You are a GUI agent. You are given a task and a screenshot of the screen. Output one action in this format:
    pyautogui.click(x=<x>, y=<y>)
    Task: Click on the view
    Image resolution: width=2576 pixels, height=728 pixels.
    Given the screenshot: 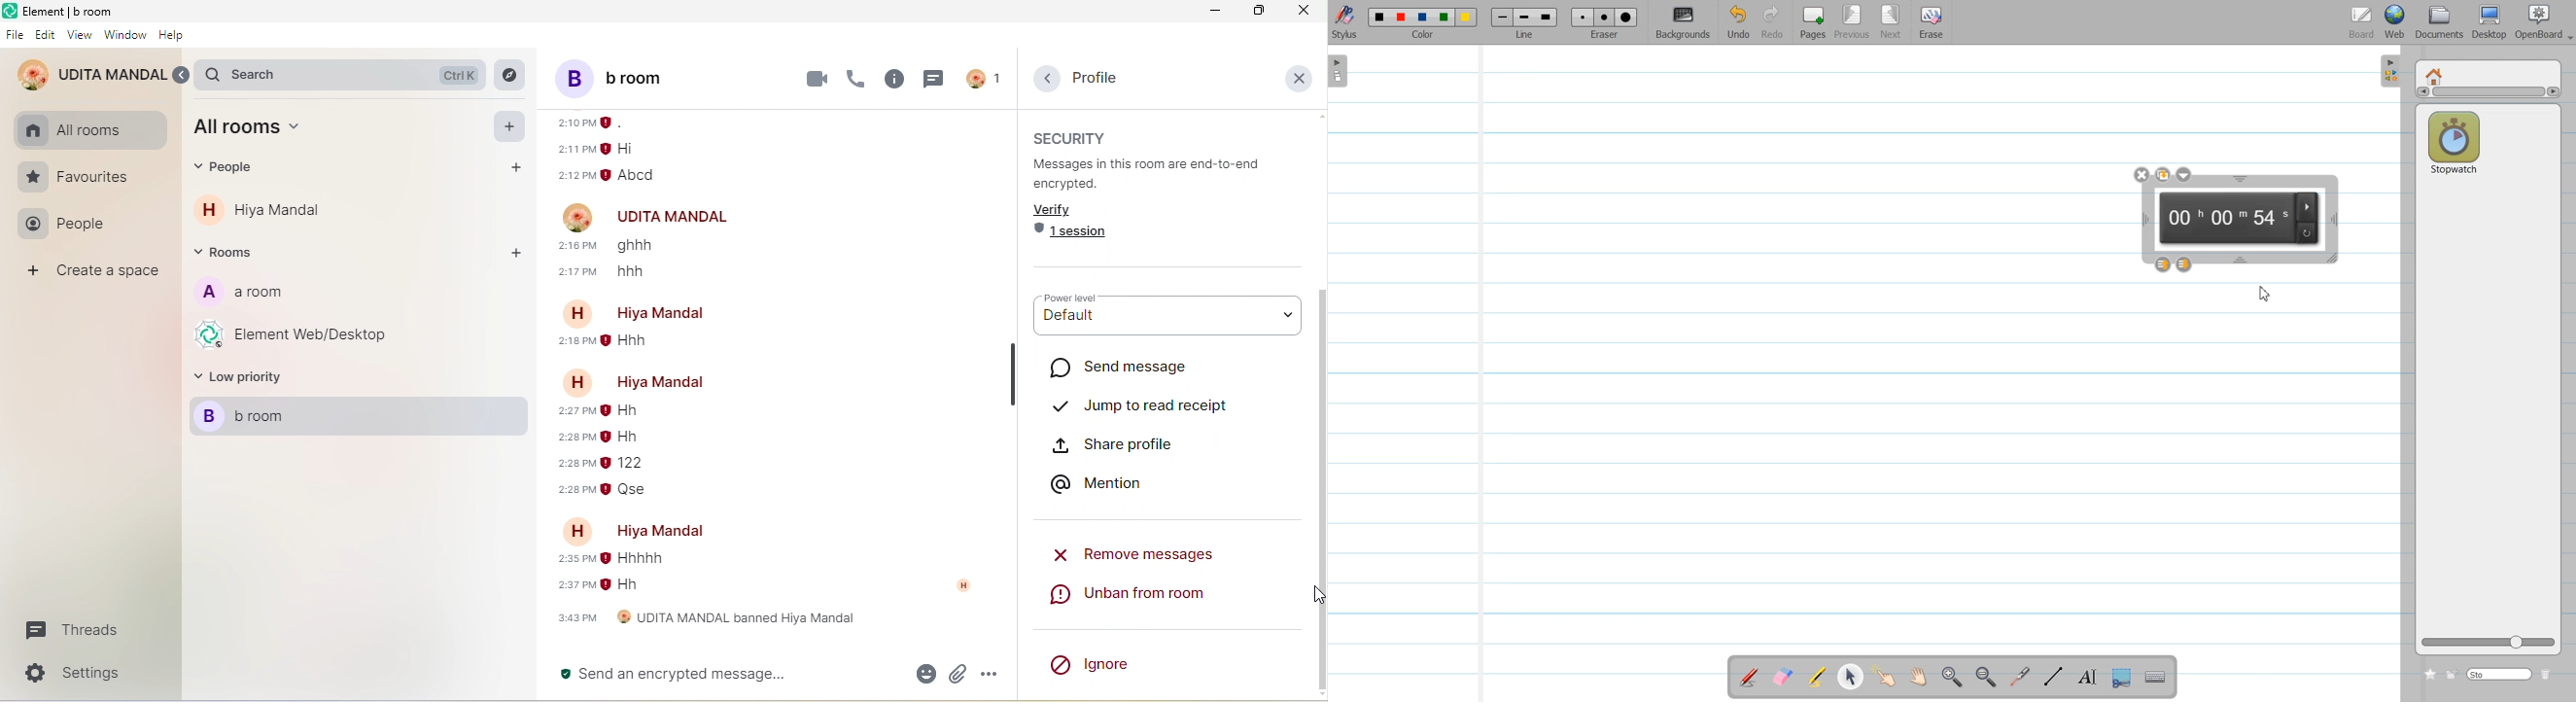 What is the action you would take?
    pyautogui.click(x=82, y=34)
    